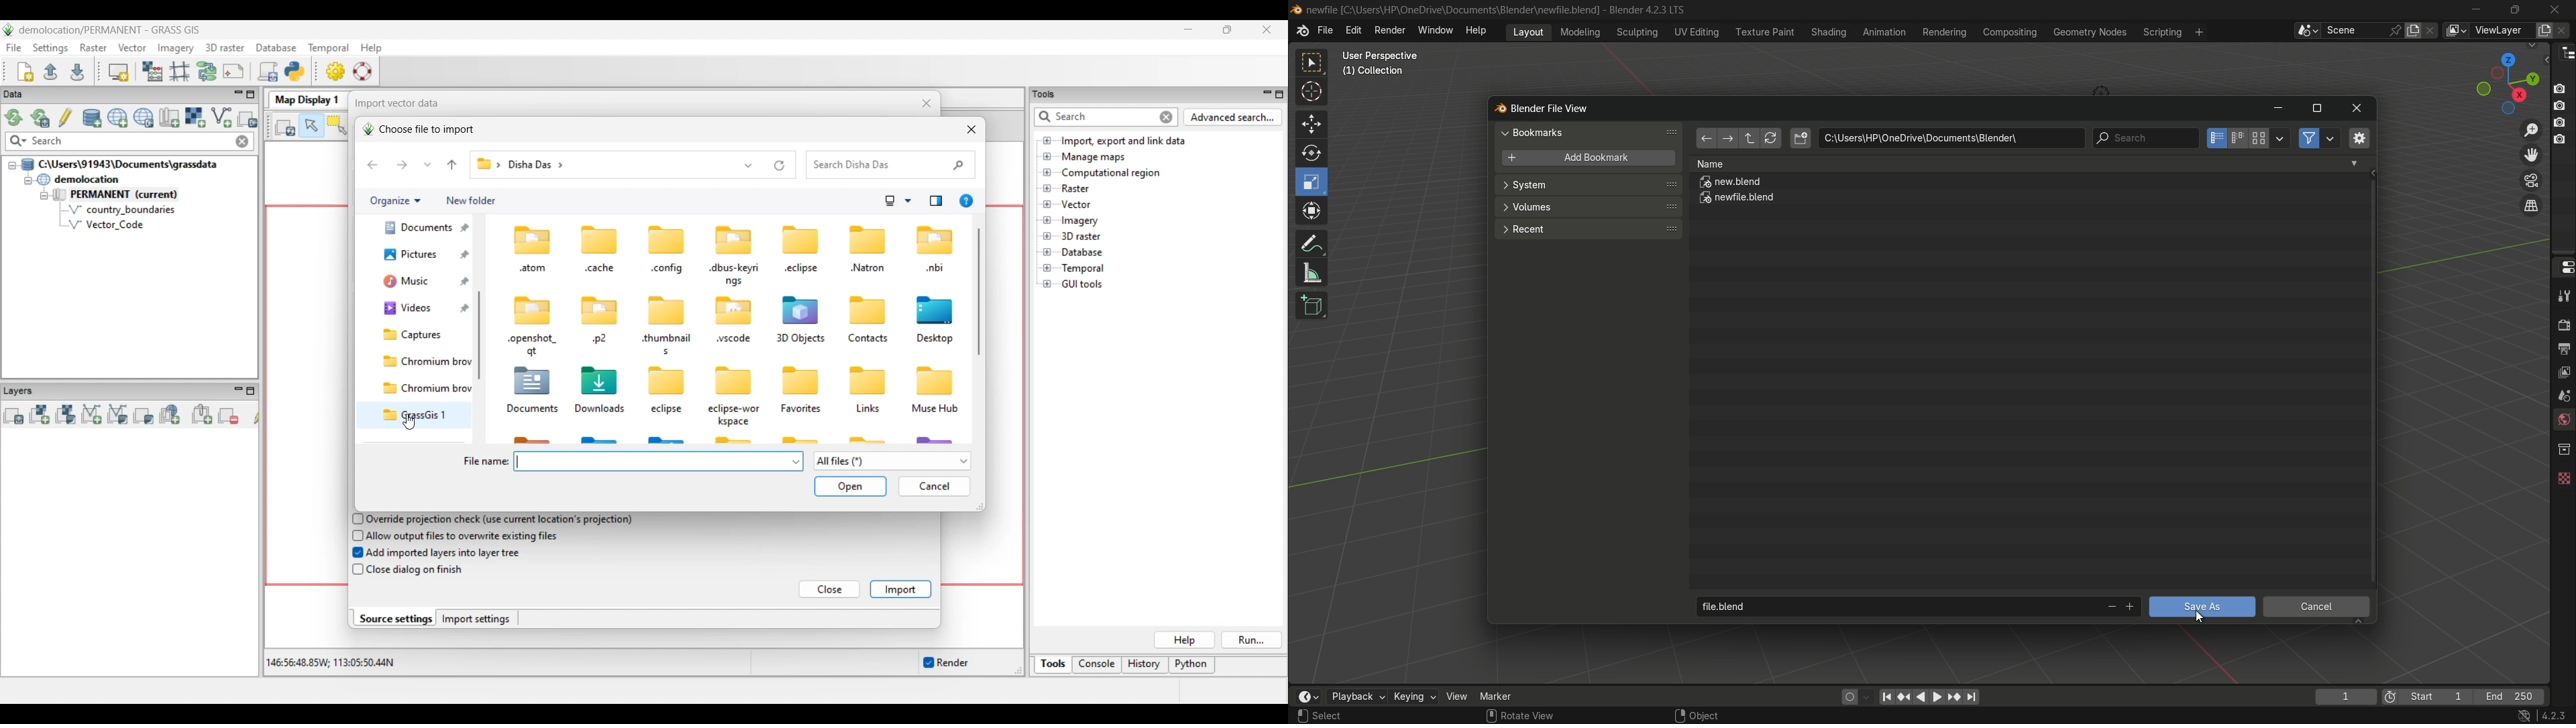 The width and height of the screenshot is (2576, 728). What do you see at coordinates (1751, 138) in the screenshot?
I see `parent directory` at bounding box center [1751, 138].